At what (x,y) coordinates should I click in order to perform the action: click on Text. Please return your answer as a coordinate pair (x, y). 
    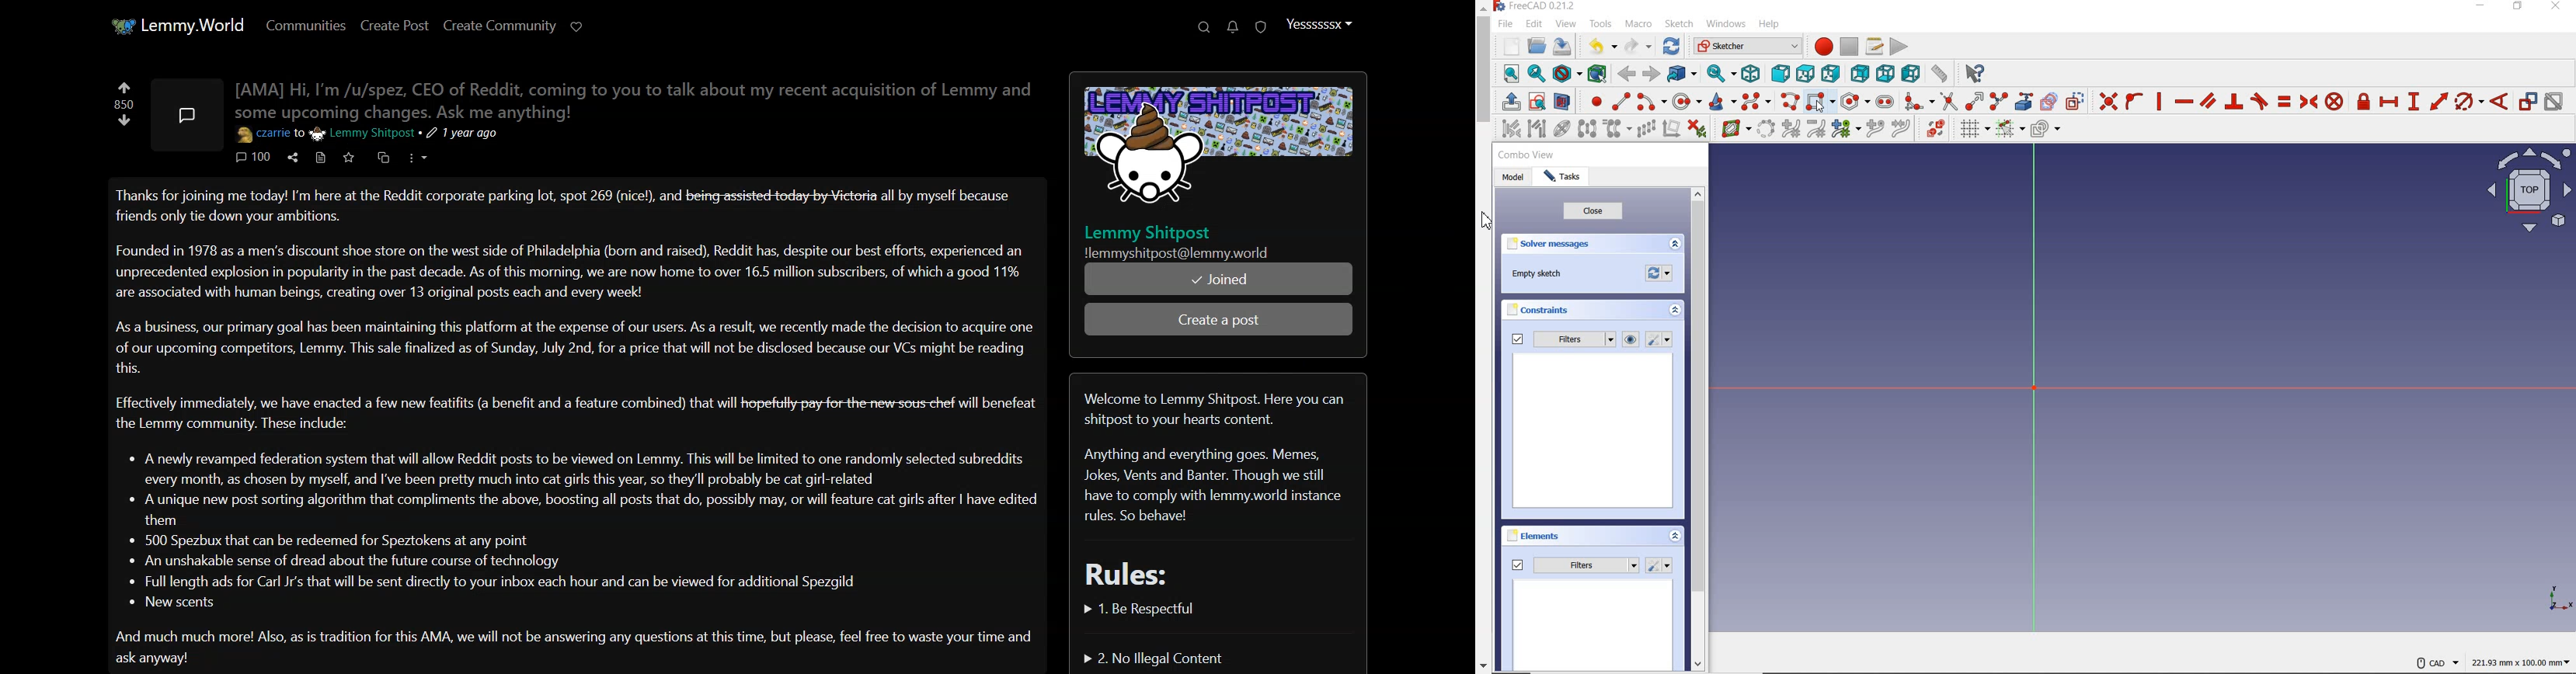
    Looking at the image, I should click on (570, 429).